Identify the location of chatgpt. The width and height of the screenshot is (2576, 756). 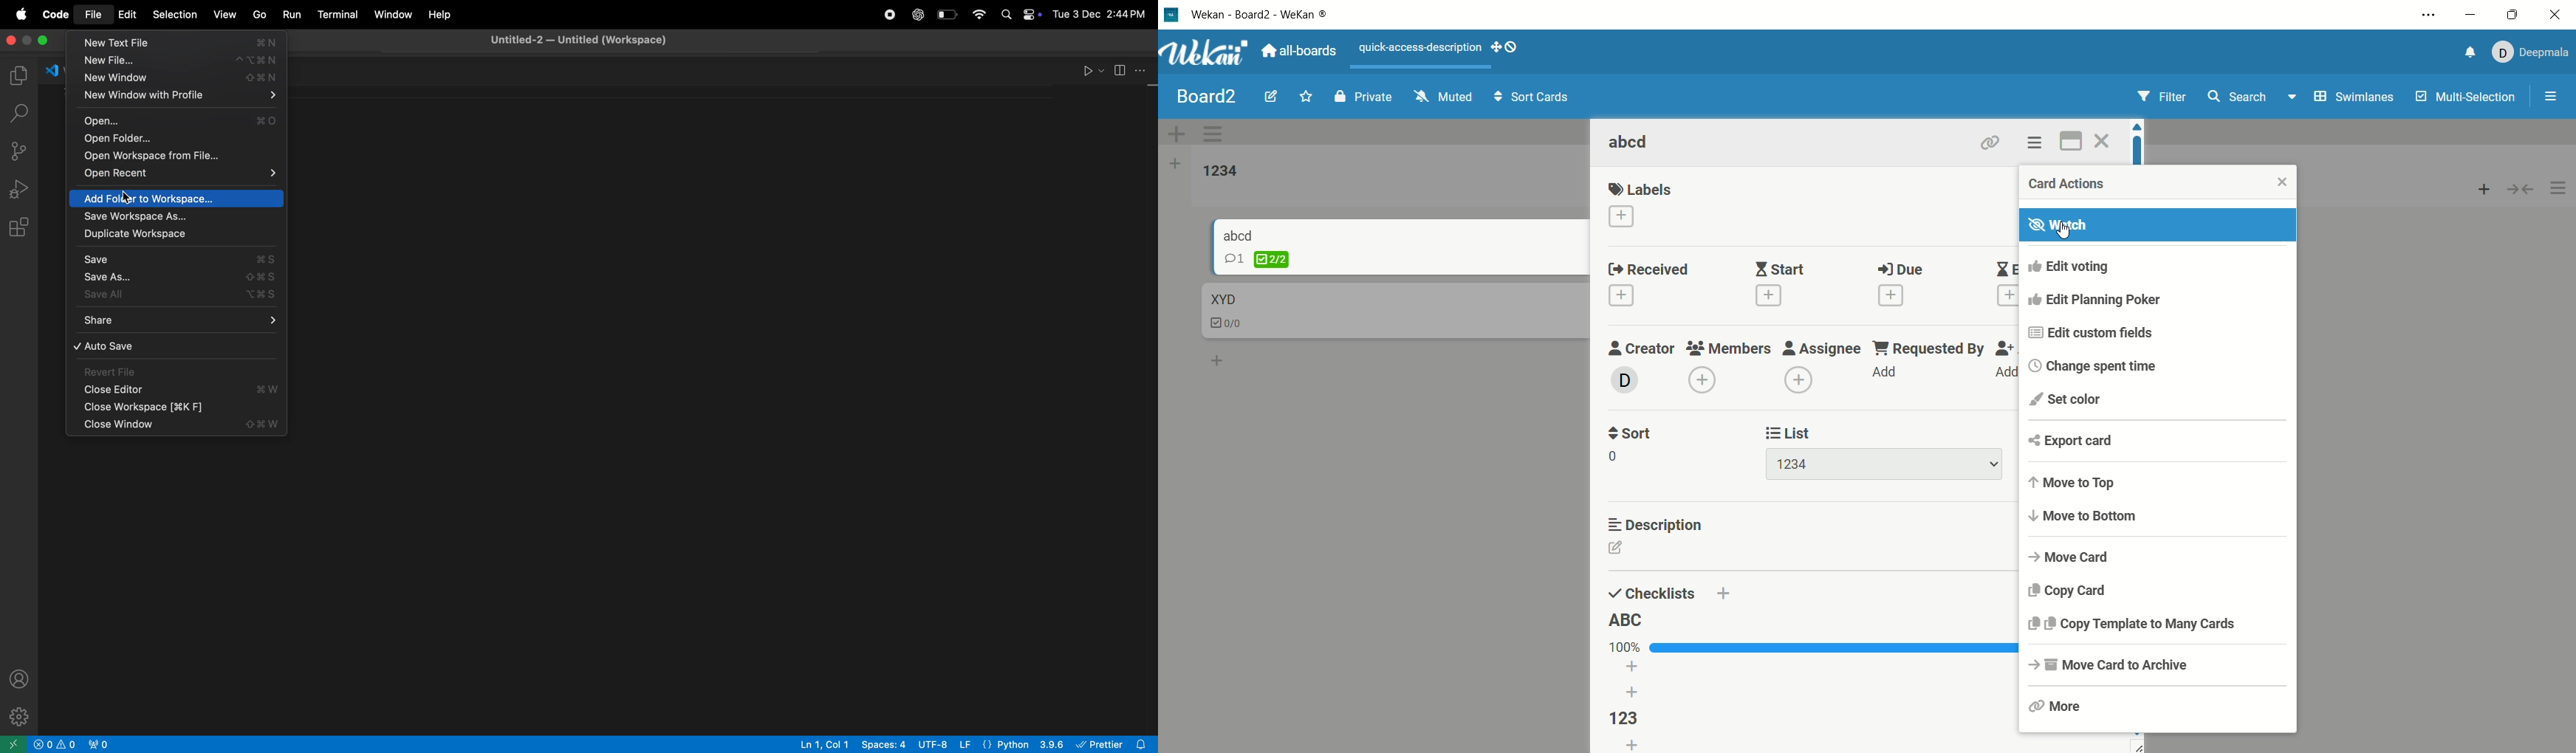
(919, 16).